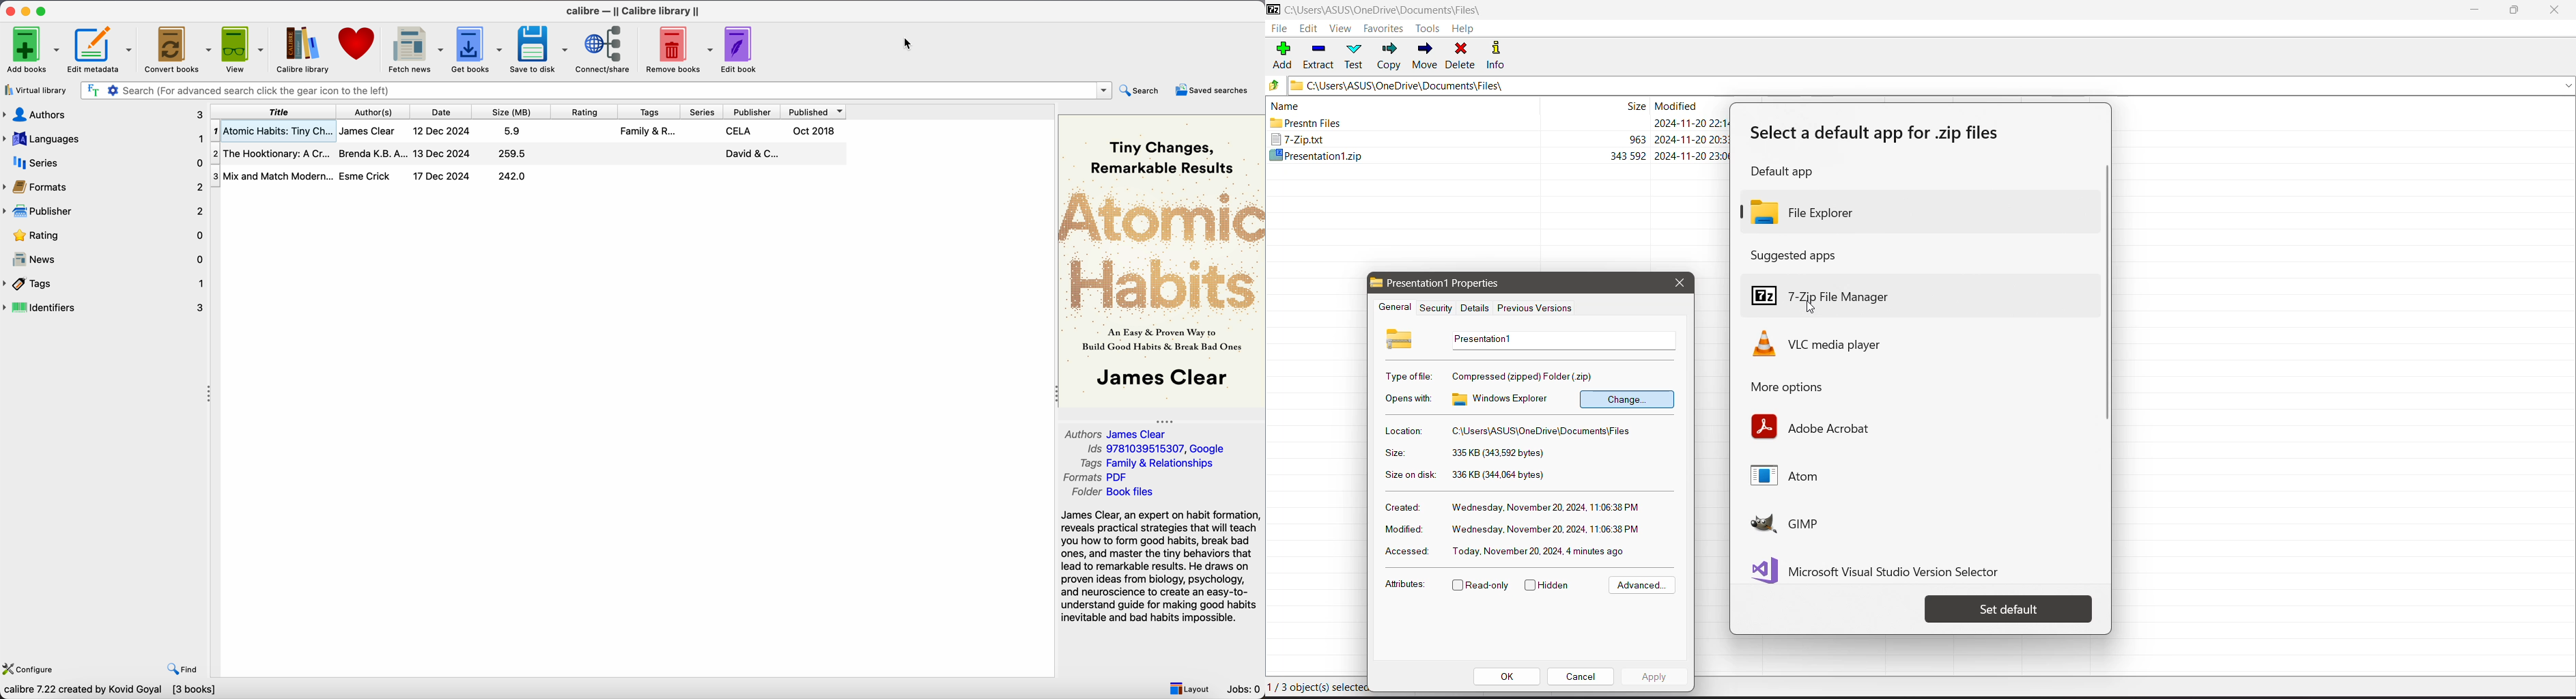  Describe the element at coordinates (367, 175) in the screenshot. I see `Esme Crick` at that location.